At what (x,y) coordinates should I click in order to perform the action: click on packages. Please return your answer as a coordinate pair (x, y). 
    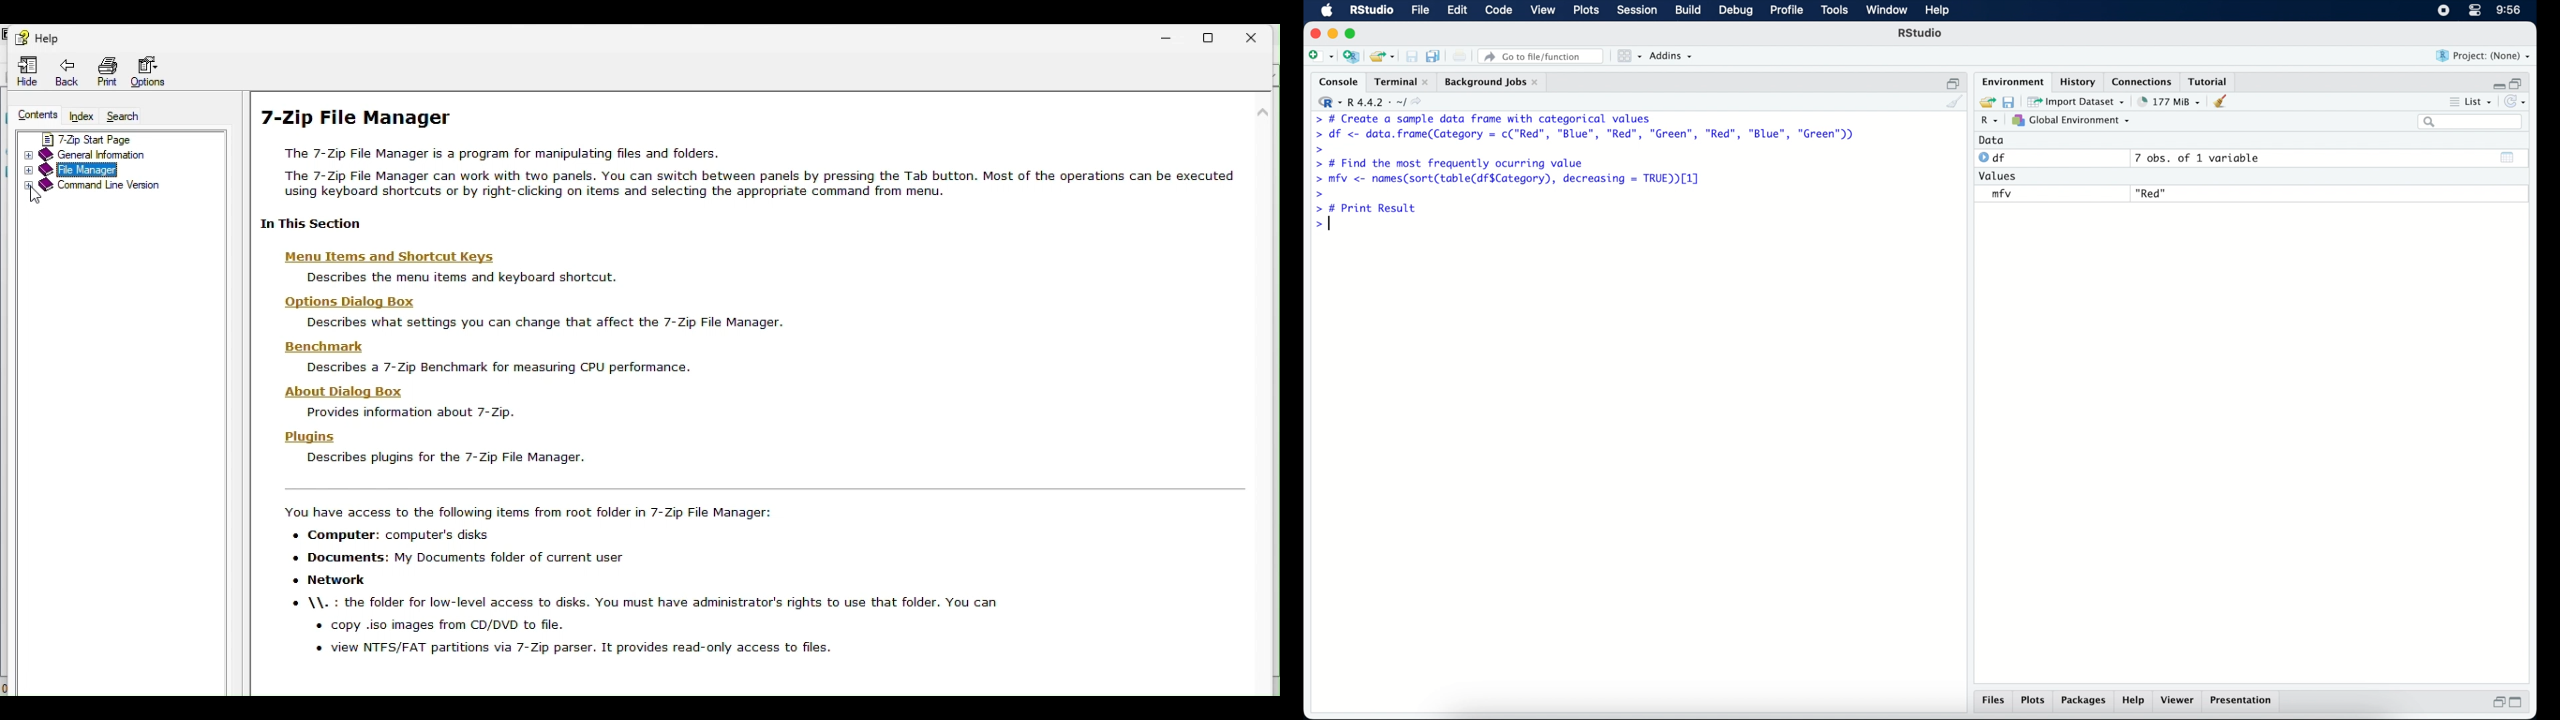
    Looking at the image, I should click on (2085, 702).